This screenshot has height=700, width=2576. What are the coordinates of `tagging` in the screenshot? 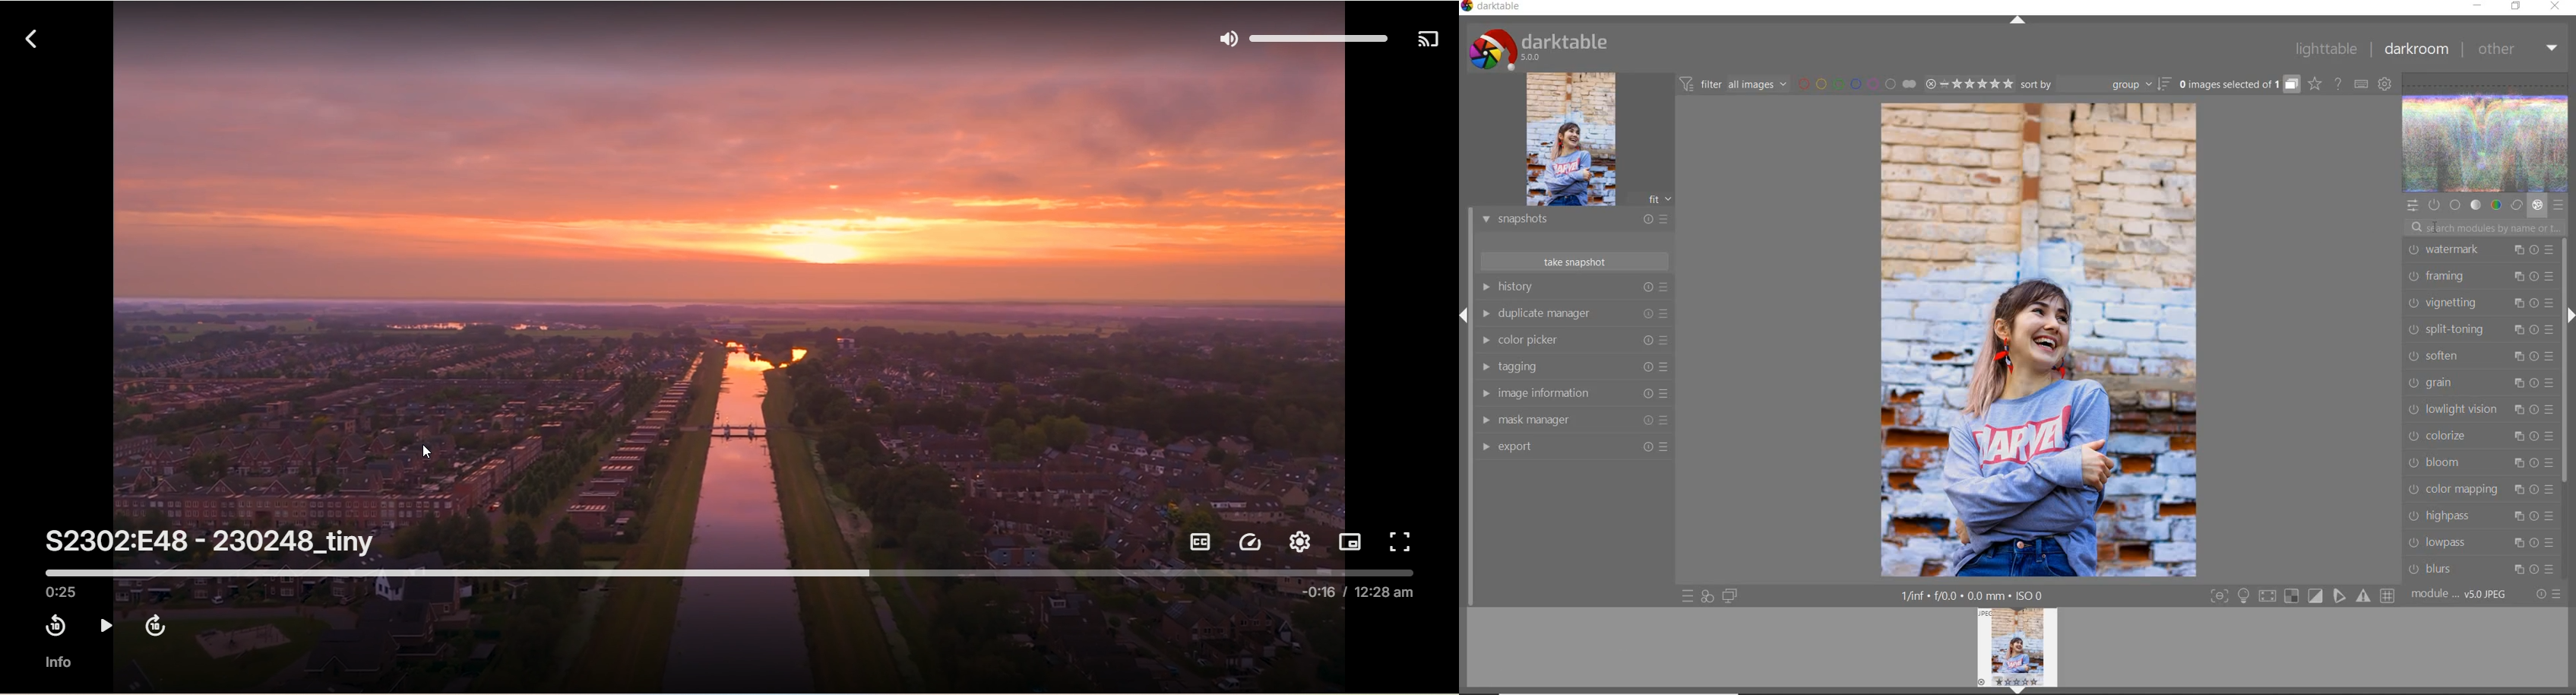 It's located at (1574, 368).